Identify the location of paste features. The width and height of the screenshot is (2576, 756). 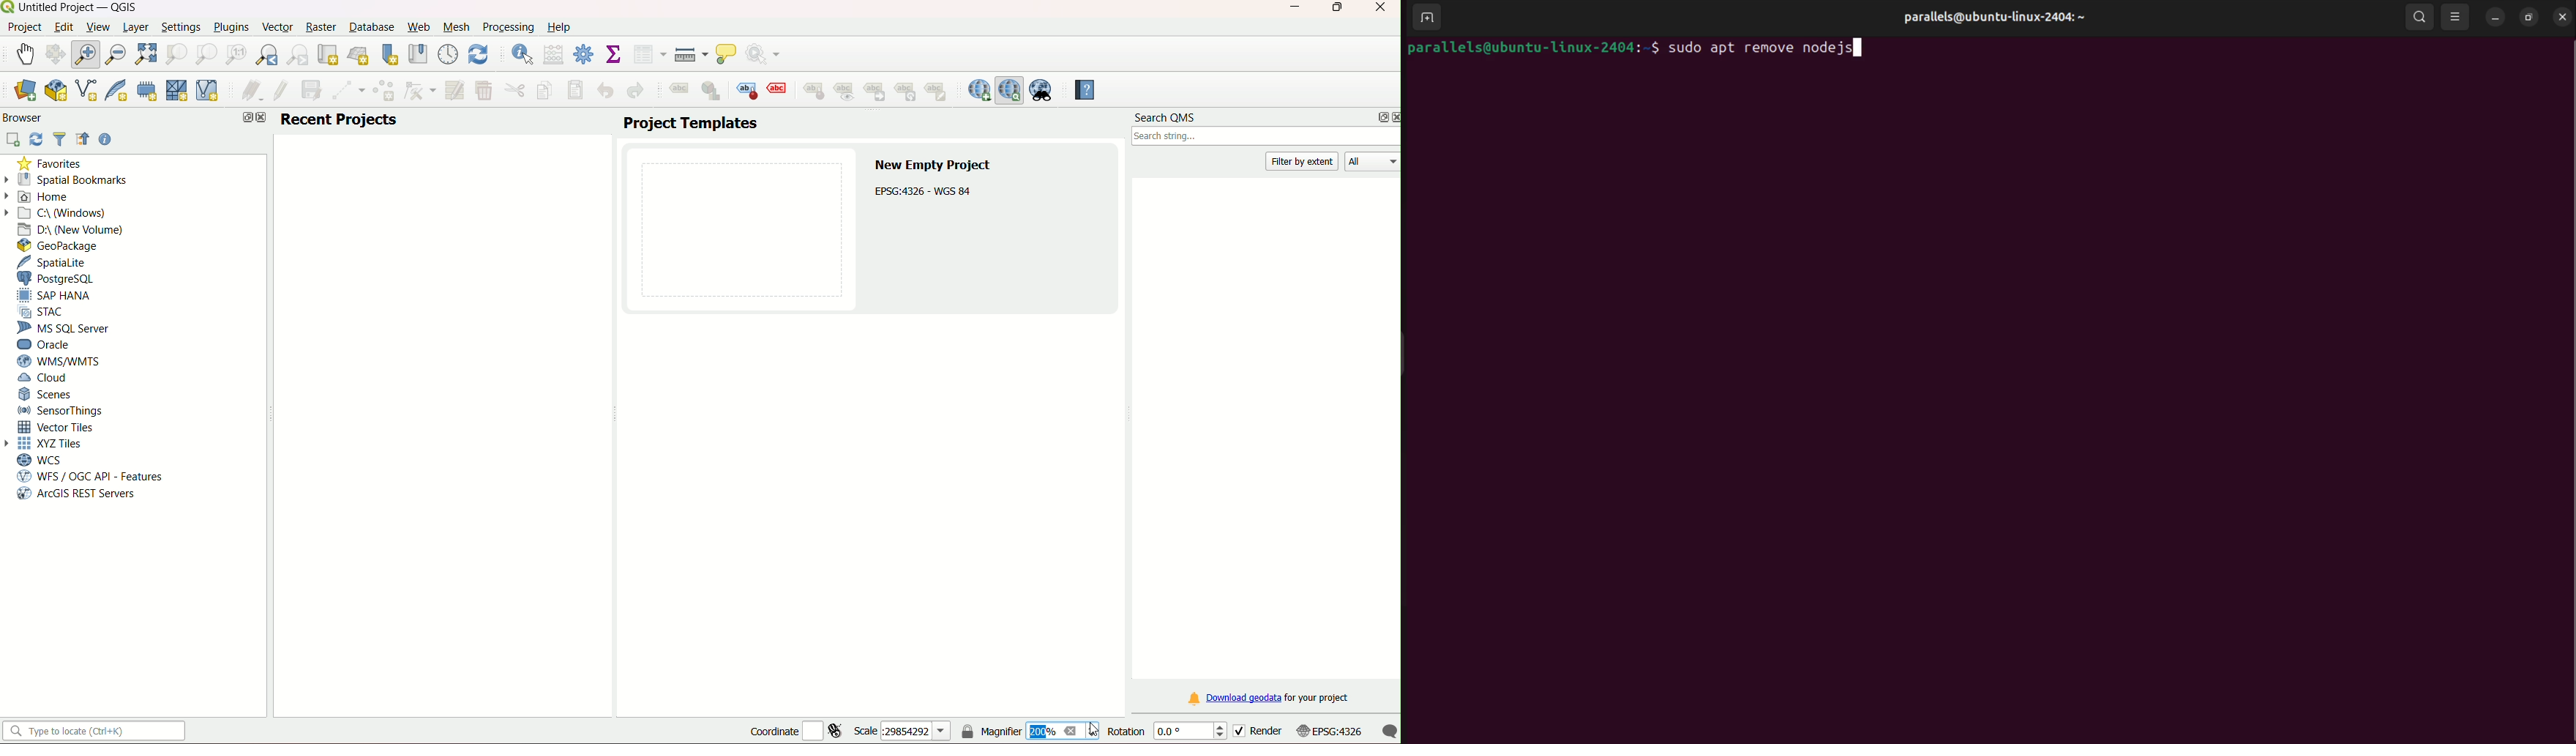
(574, 90).